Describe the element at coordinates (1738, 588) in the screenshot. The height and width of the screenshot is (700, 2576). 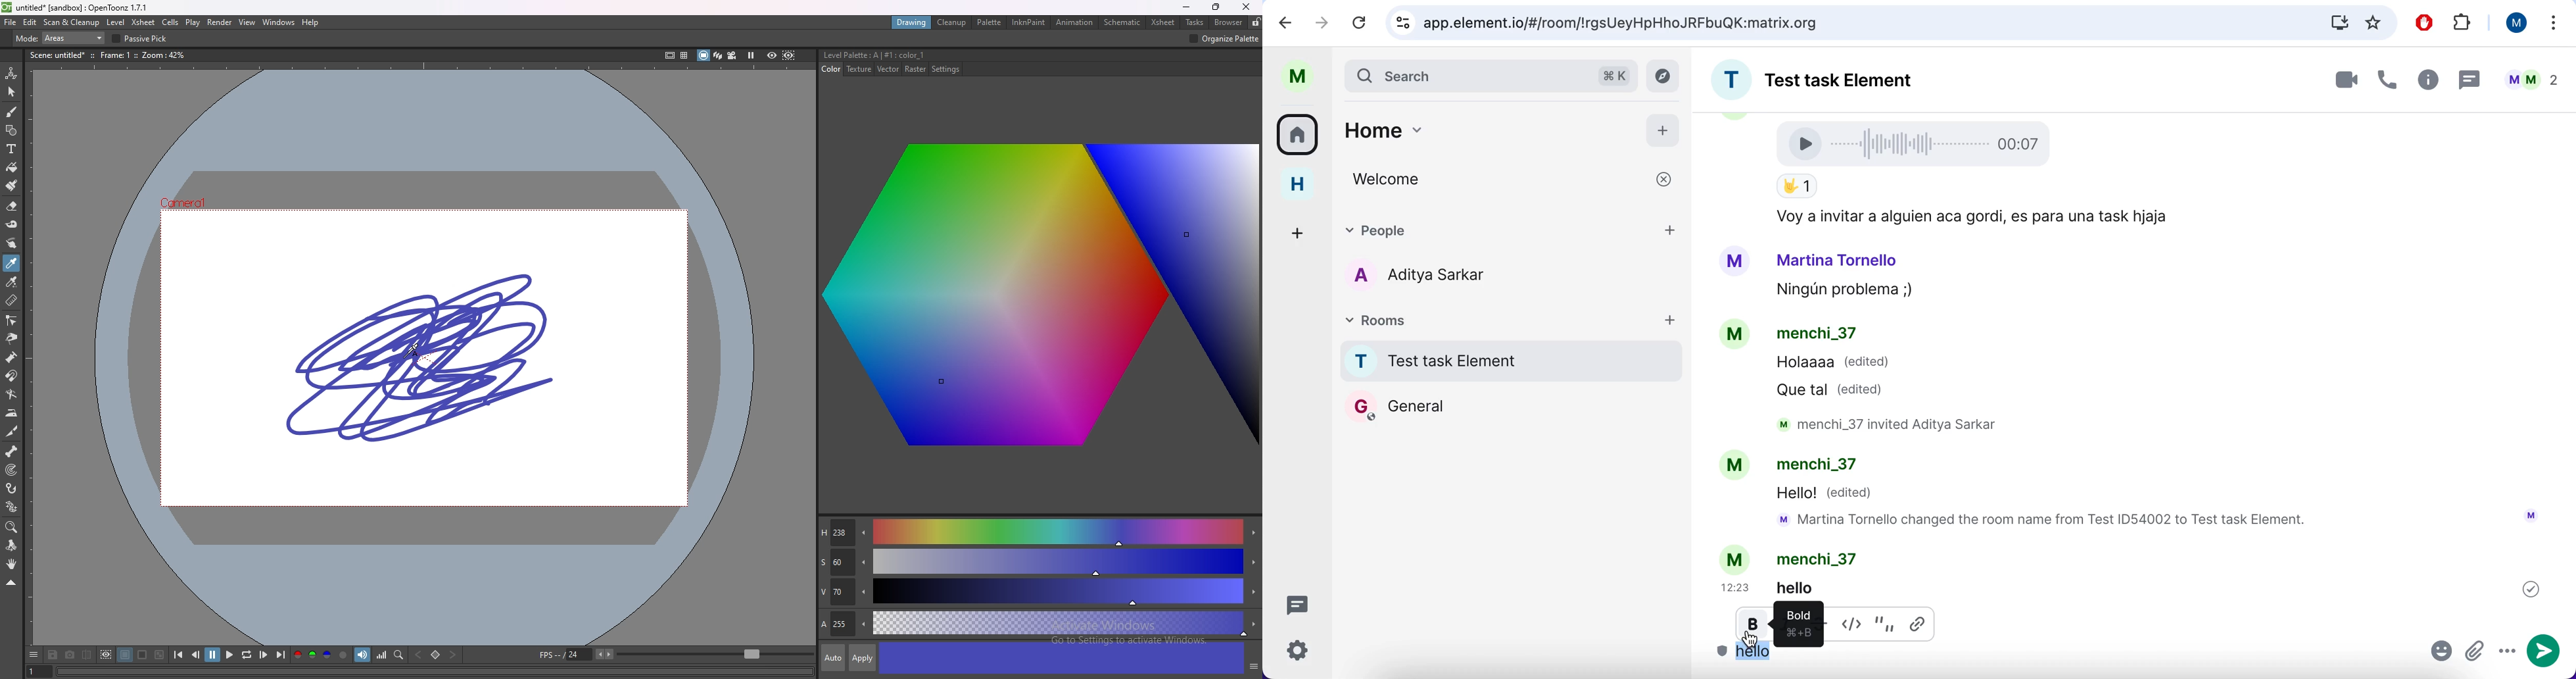
I see `12:23` at that location.